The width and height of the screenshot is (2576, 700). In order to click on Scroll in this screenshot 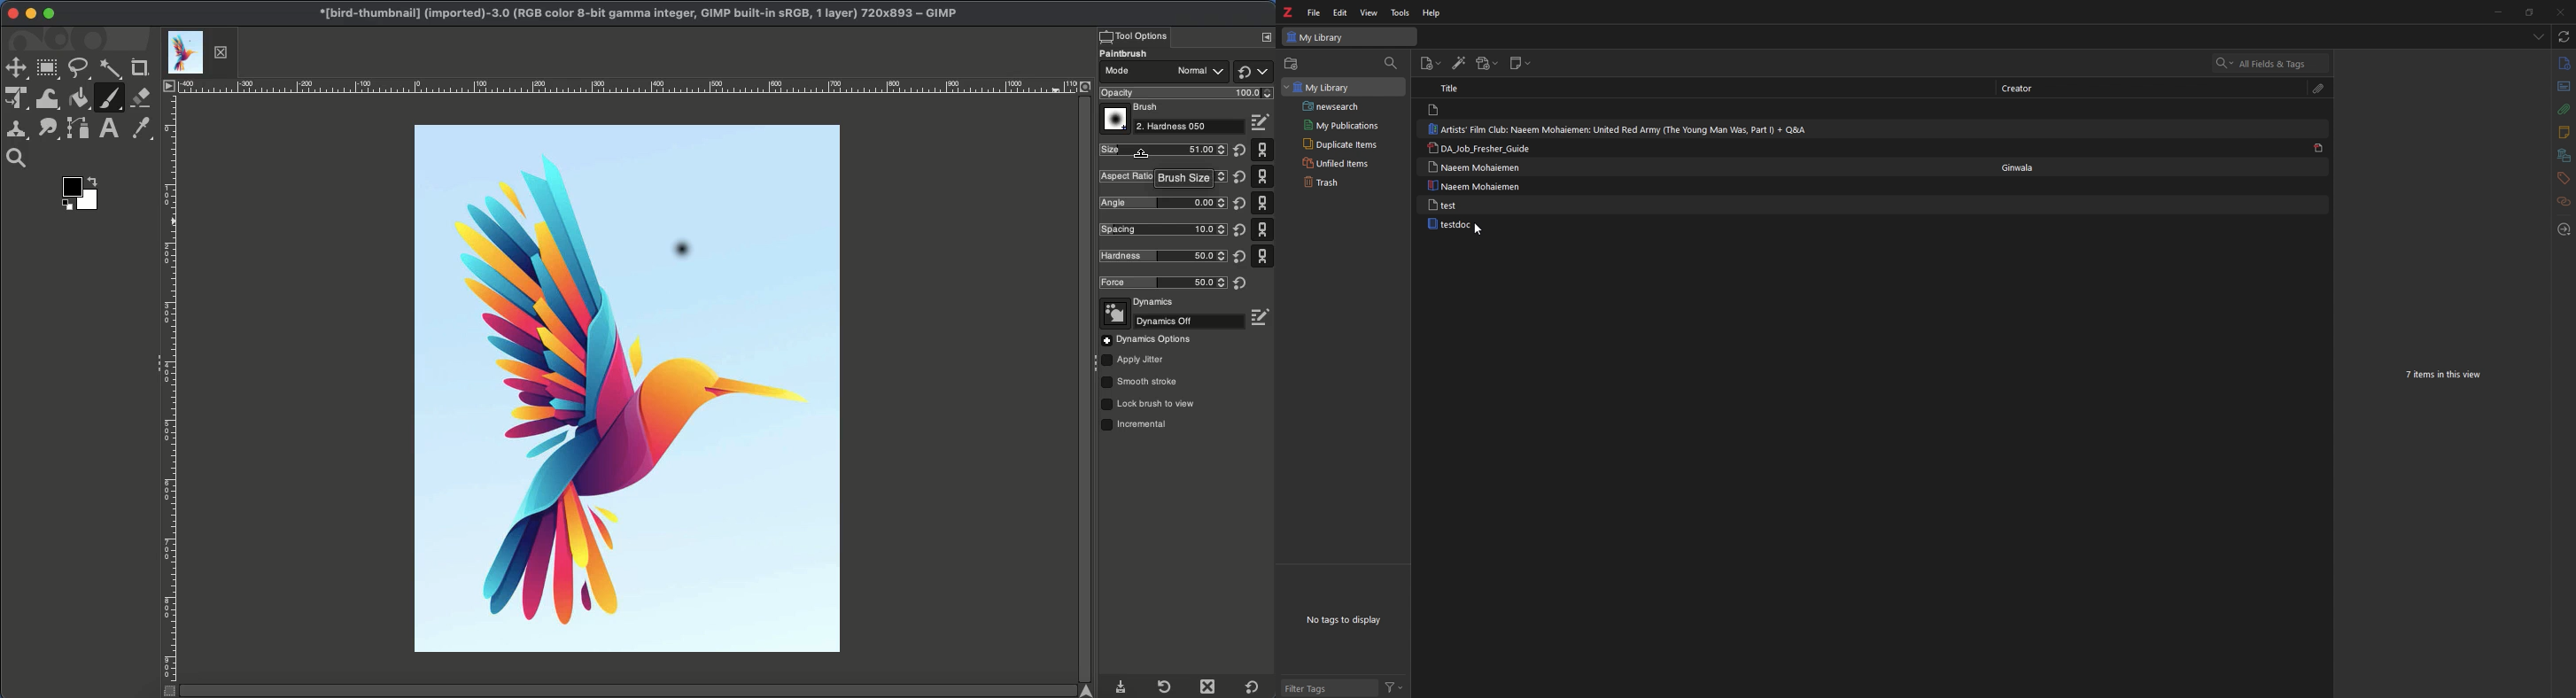, I will do `click(636, 691)`.